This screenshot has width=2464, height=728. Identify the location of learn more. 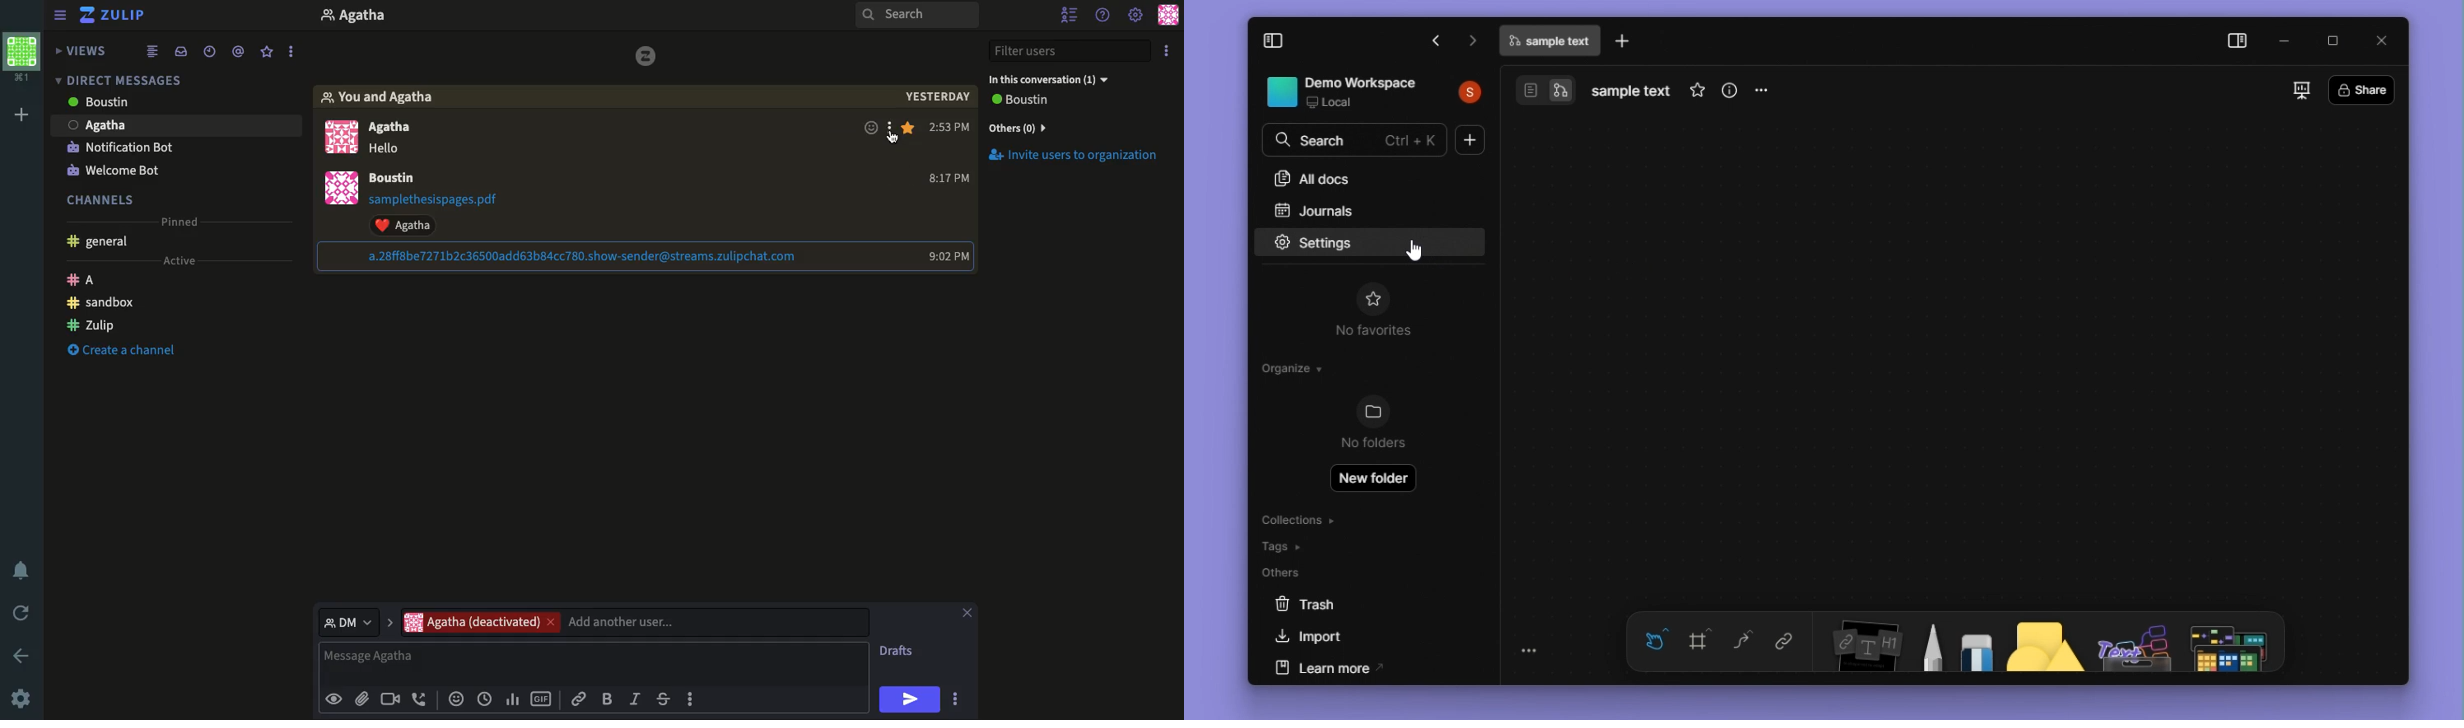
(1367, 669).